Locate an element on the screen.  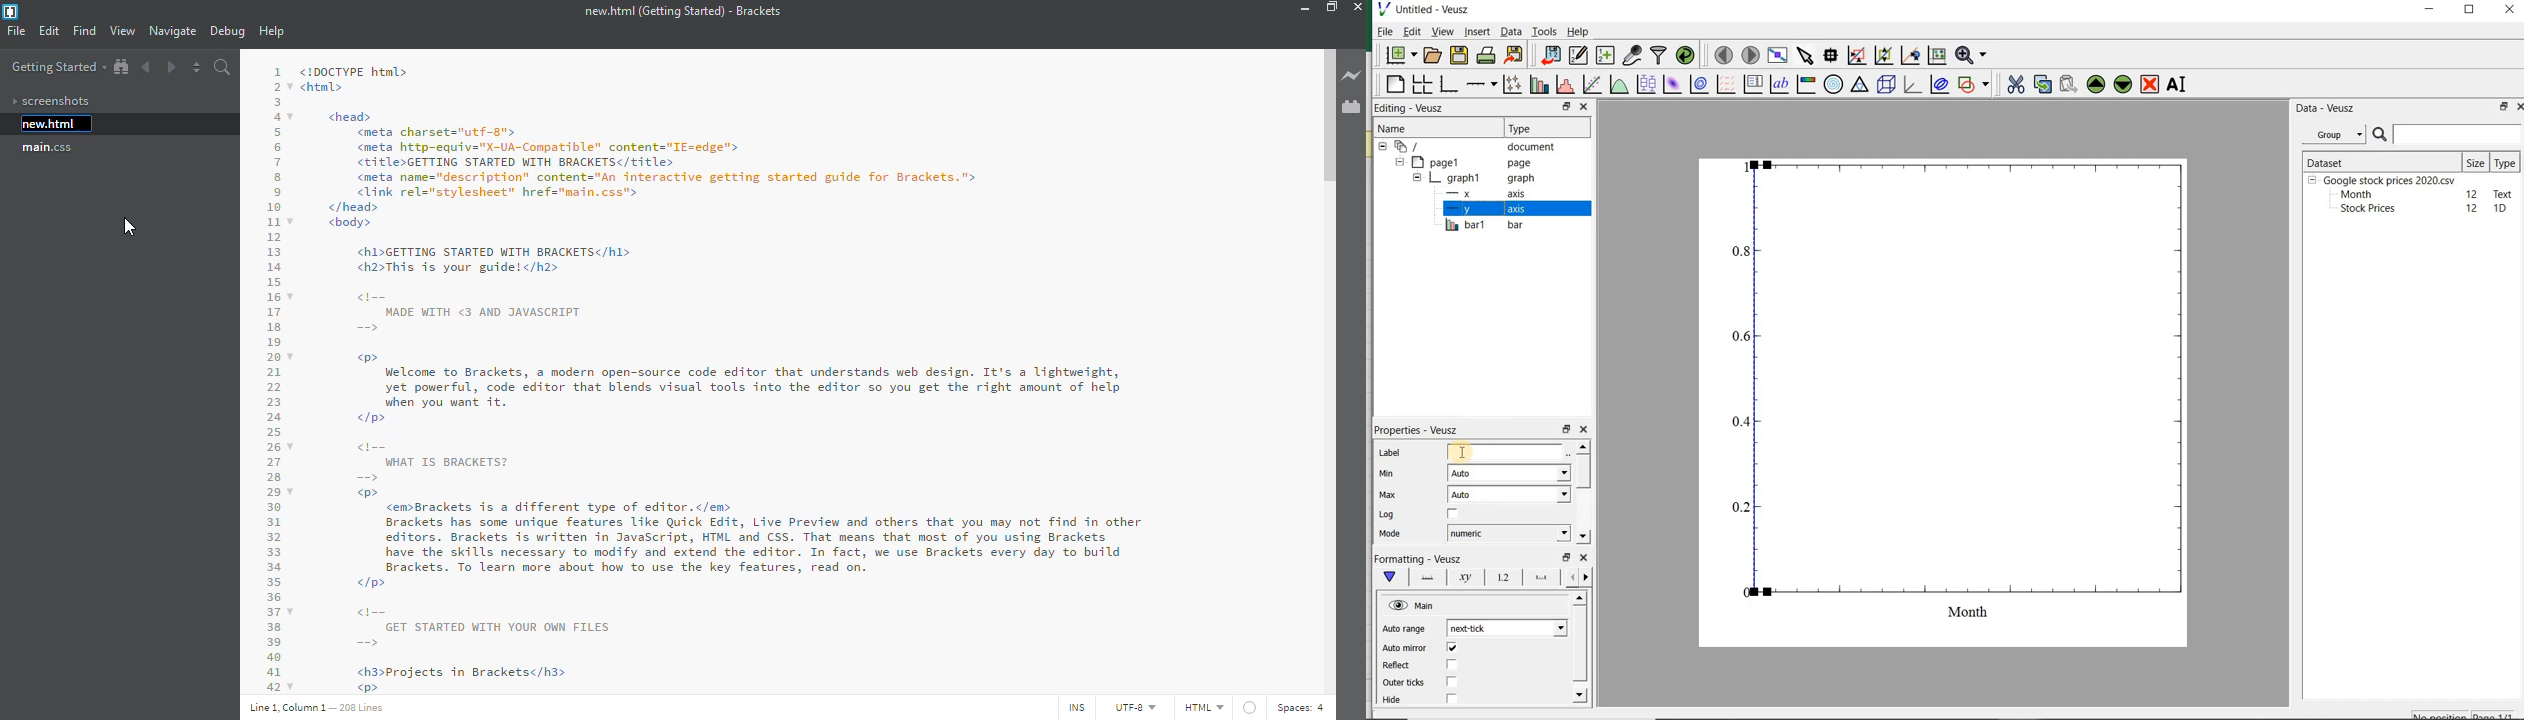
line details is located at coordinates (315, 707).